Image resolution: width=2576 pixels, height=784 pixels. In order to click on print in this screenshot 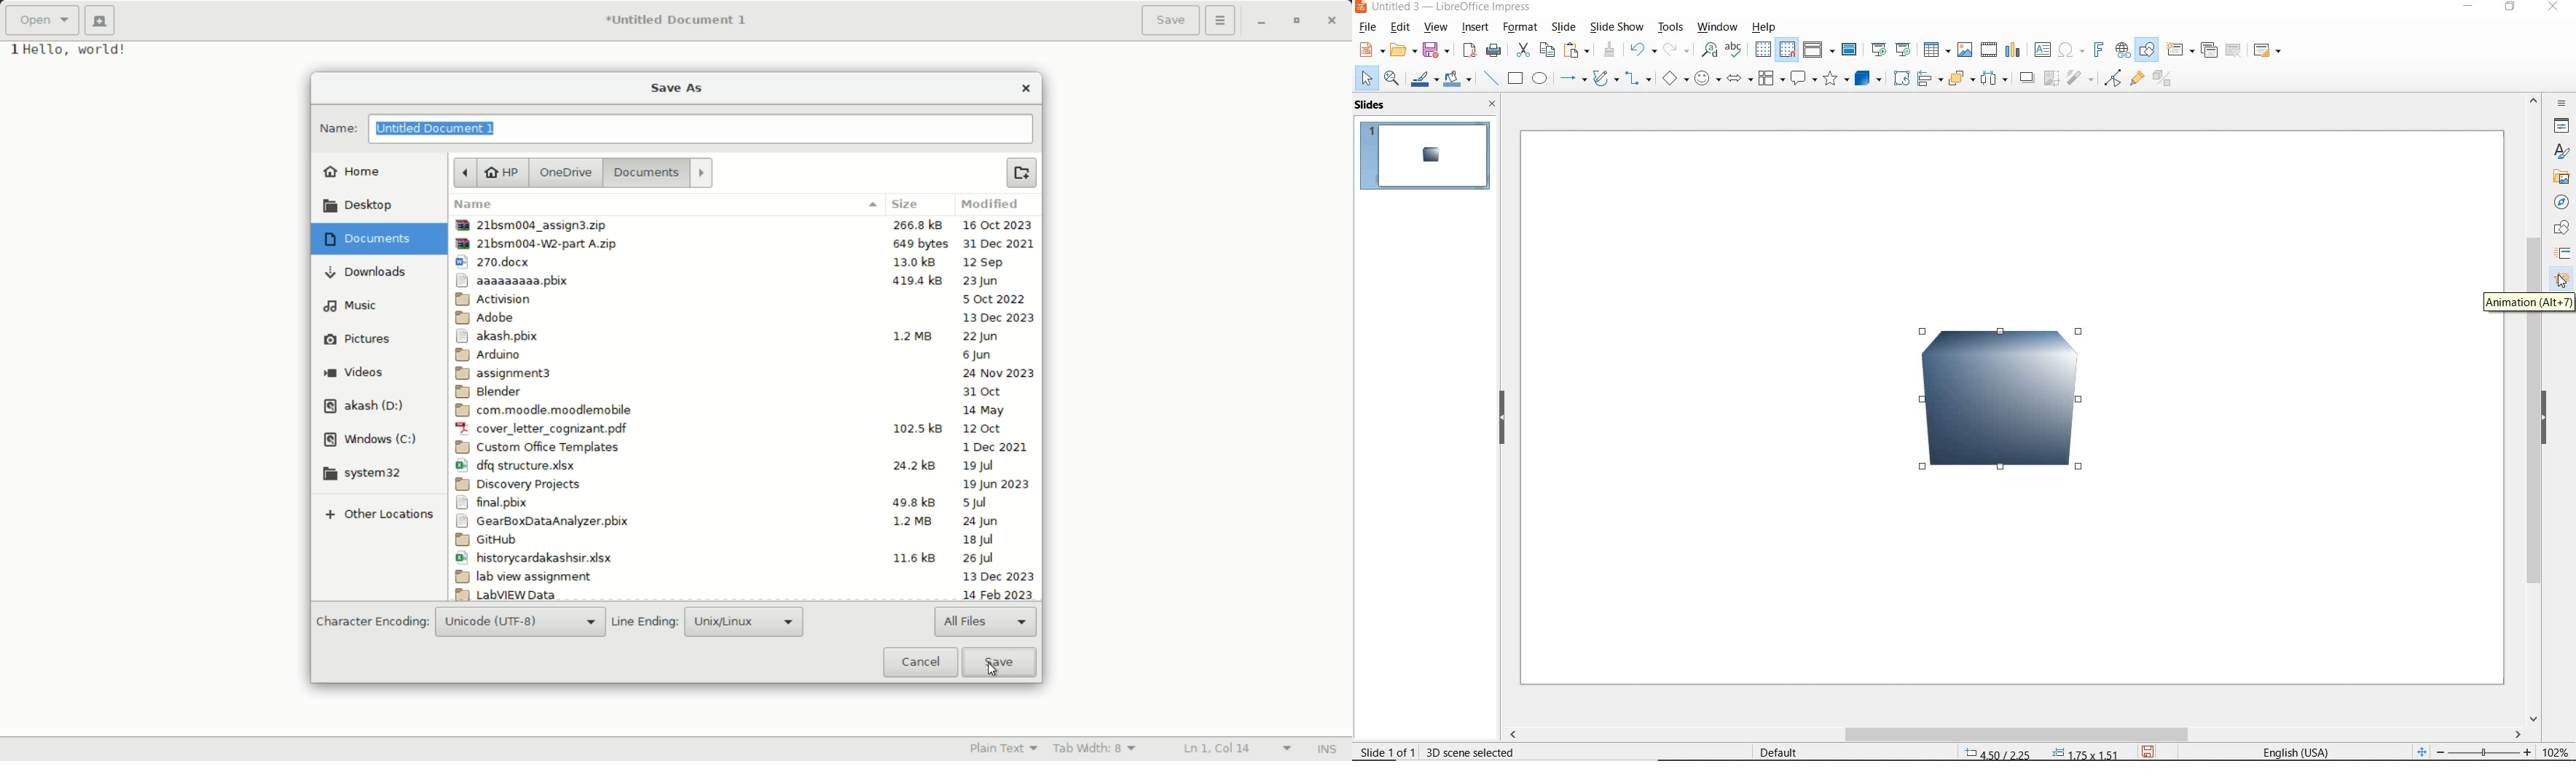, I will do `click(1493, 50)`.